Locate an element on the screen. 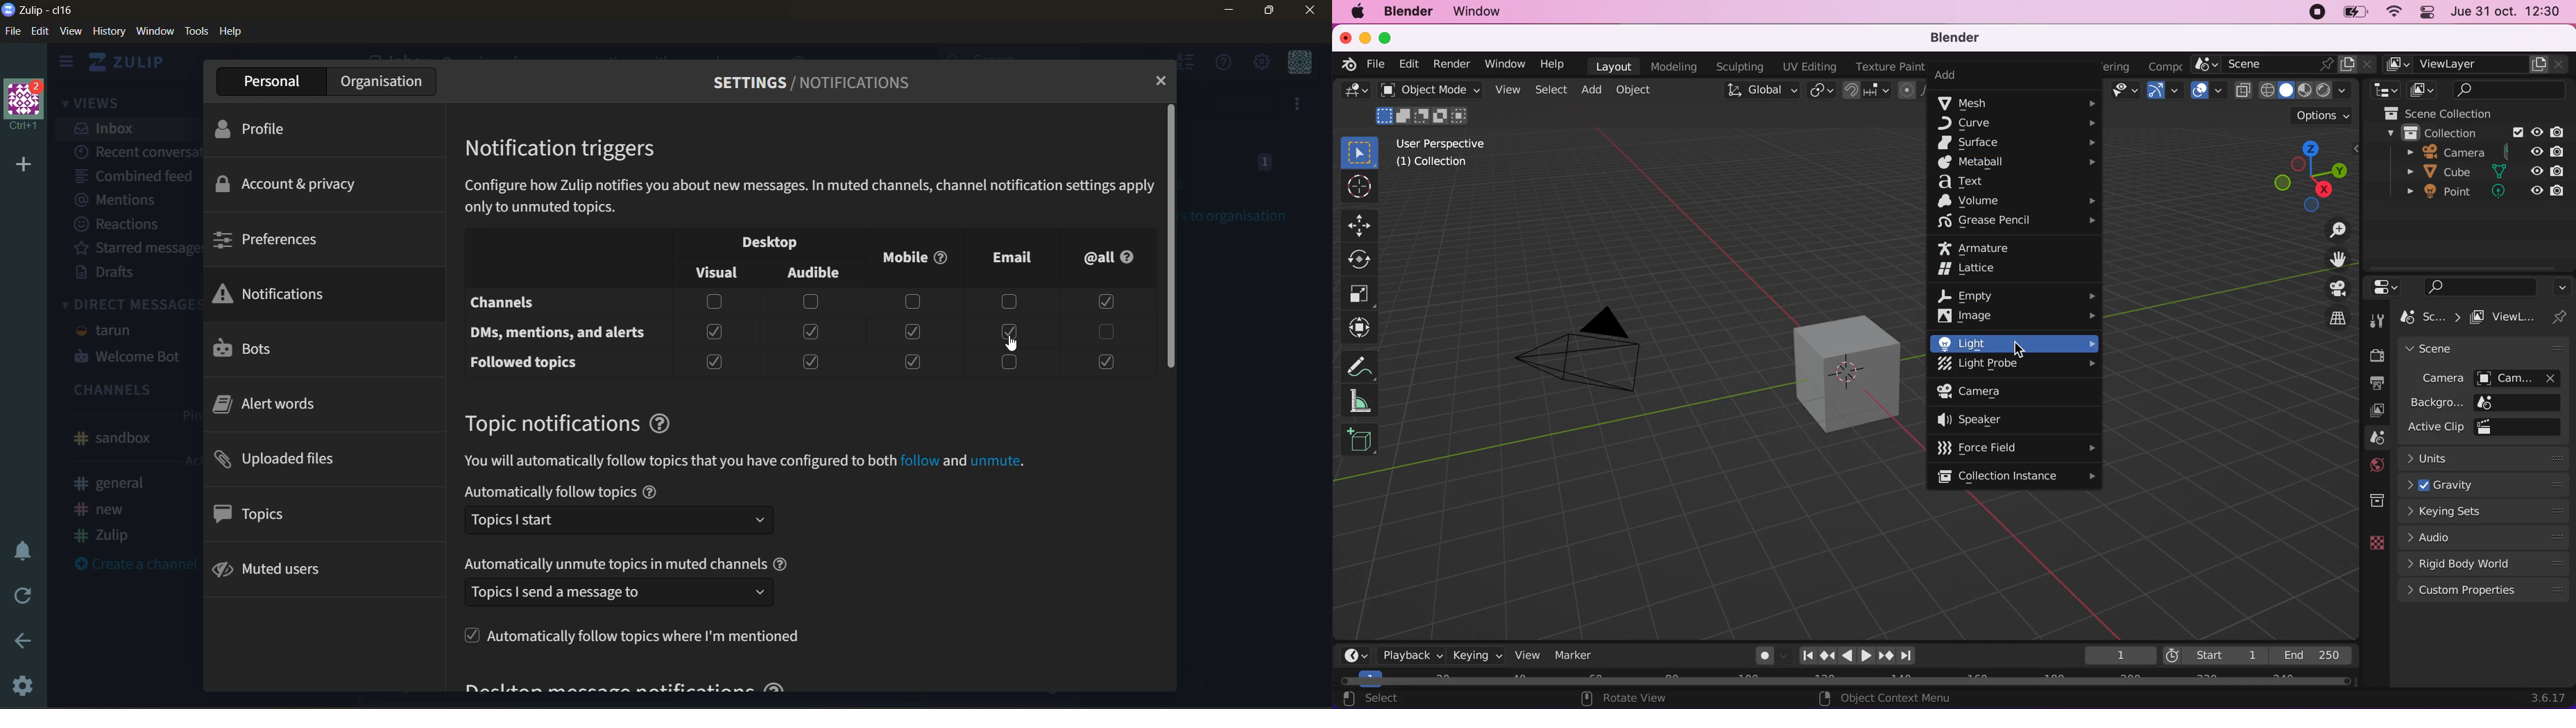  force field is located at coordinates (2015, 448).